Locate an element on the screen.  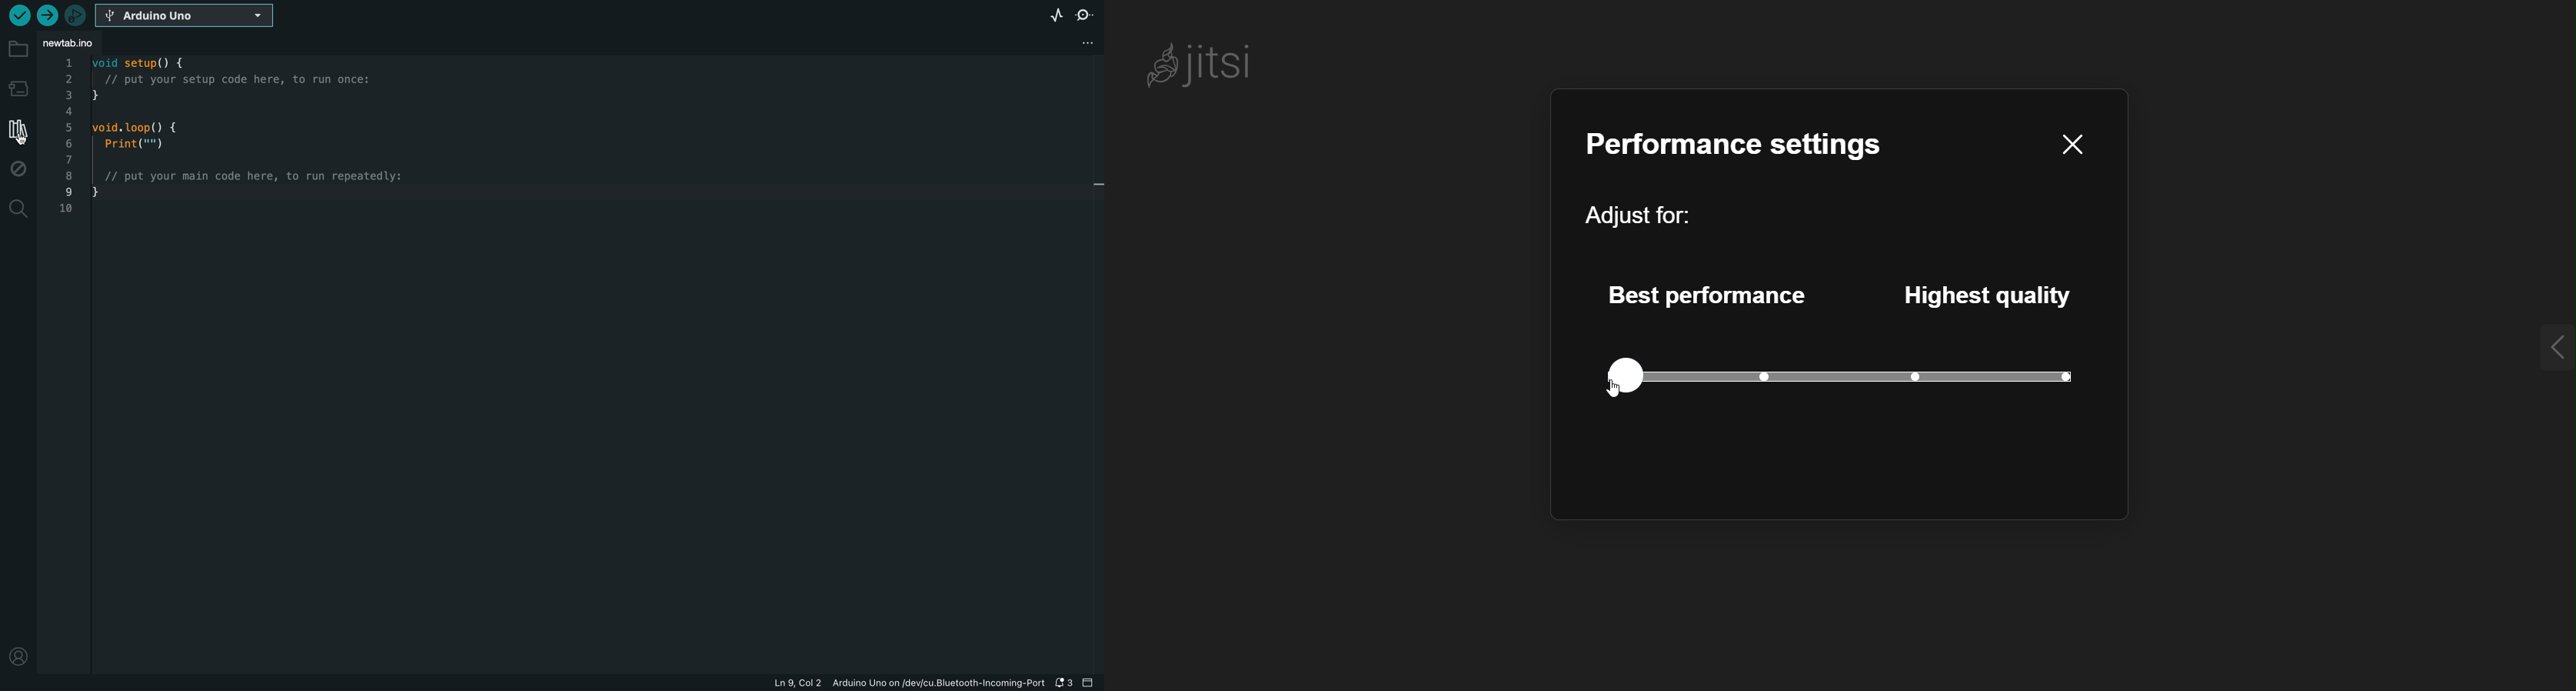
Quality set to best performance is located at coordinates (1626, 374).